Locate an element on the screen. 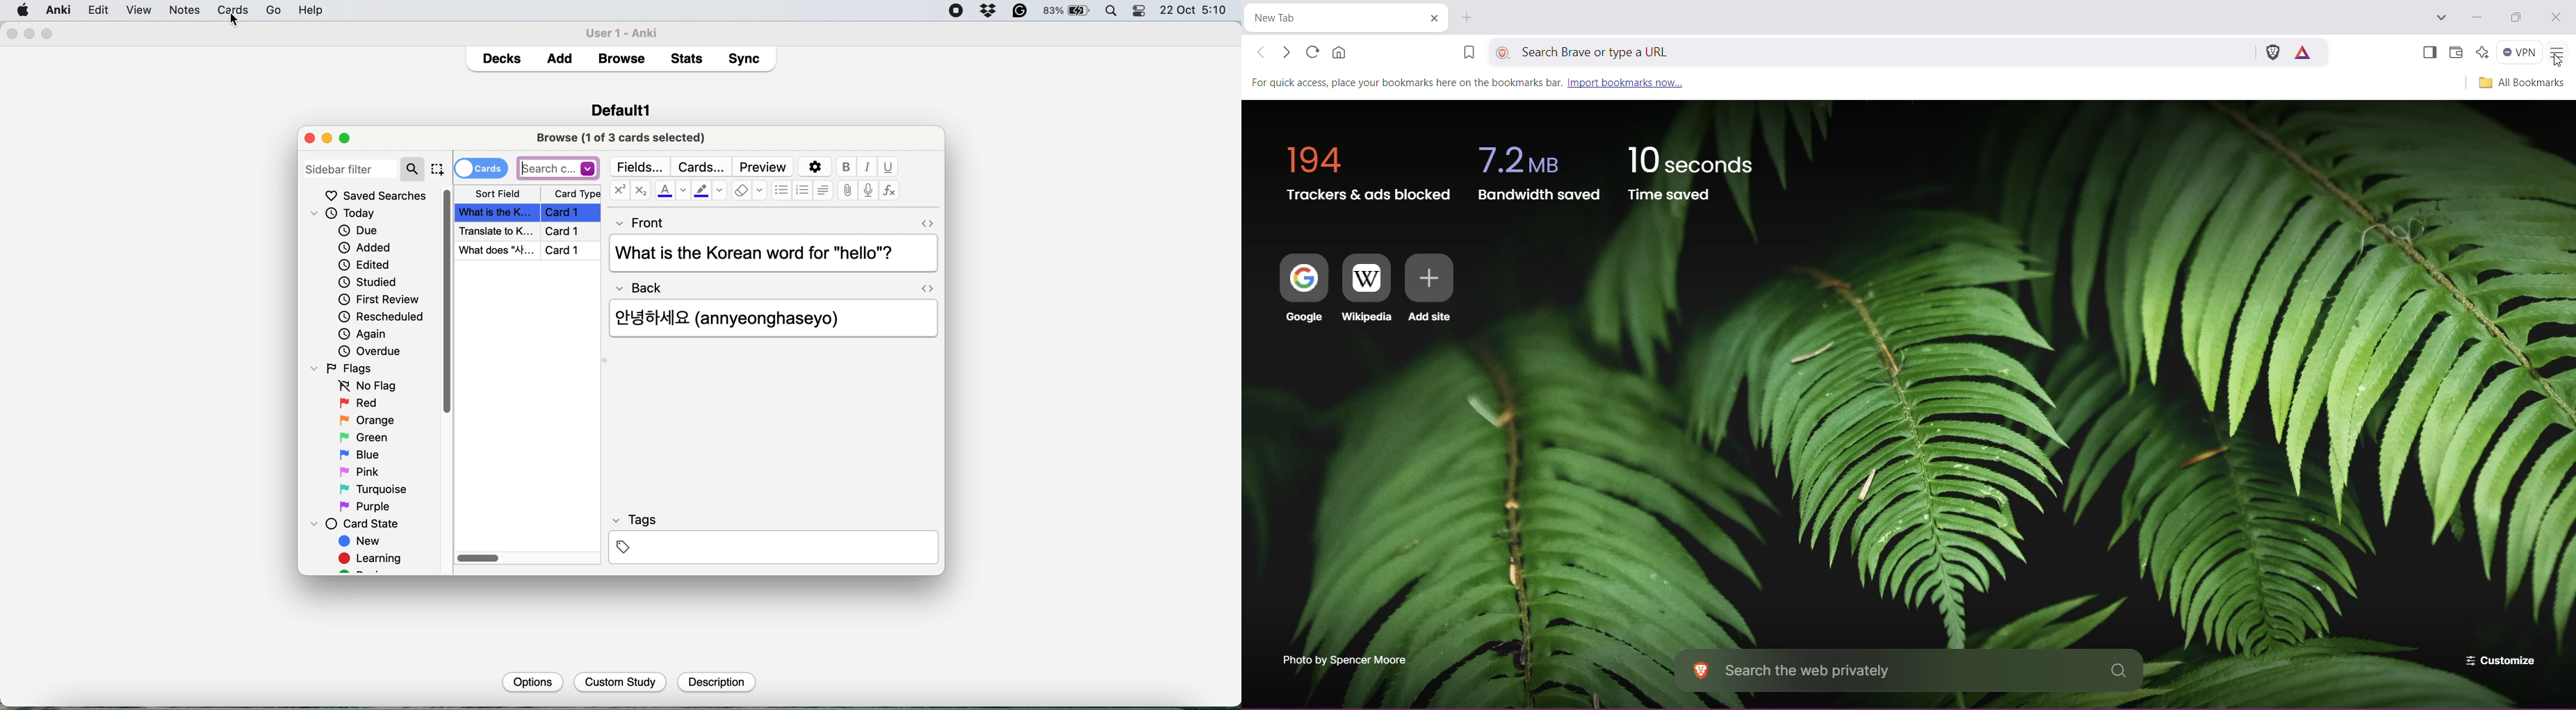 The width and height of the screenshot is (2576, 728). maximise is located at coordinates (349, 138).